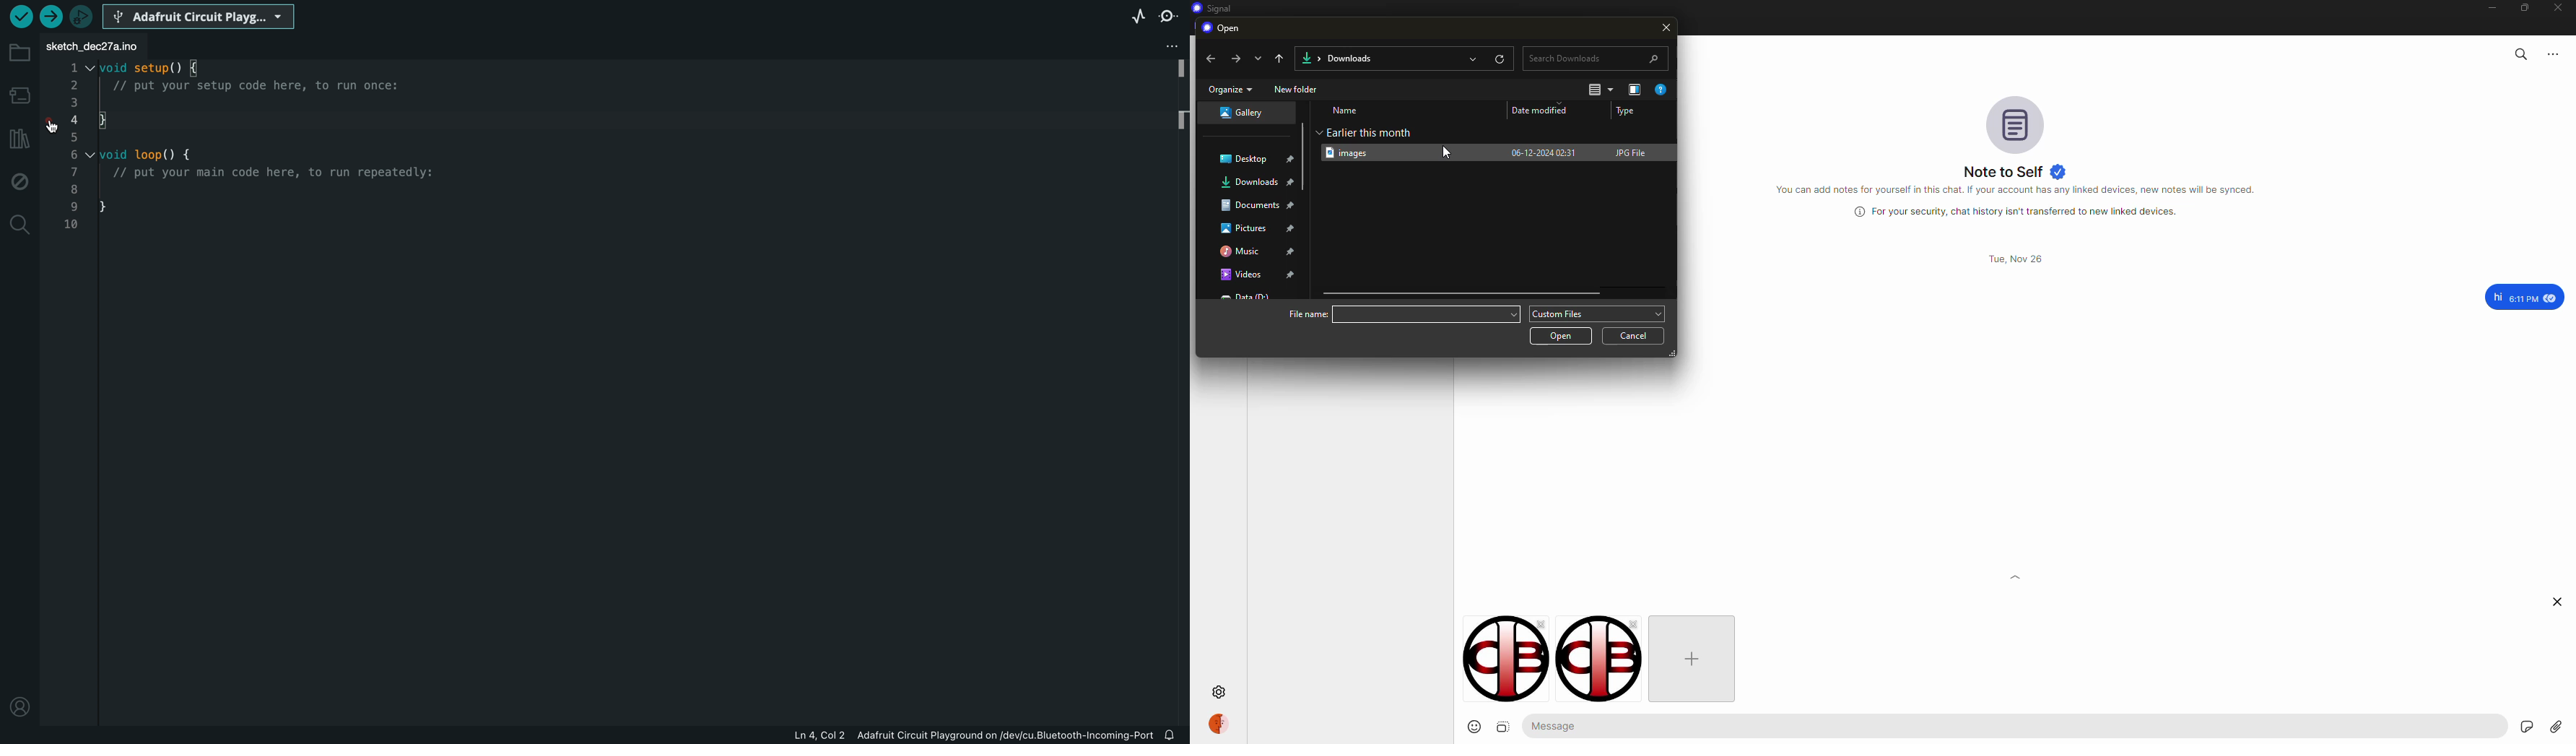 The image size is (2576, 756). Describe the element at coordinates (1292, 230) in the screenshot. I see `pin` at that location.